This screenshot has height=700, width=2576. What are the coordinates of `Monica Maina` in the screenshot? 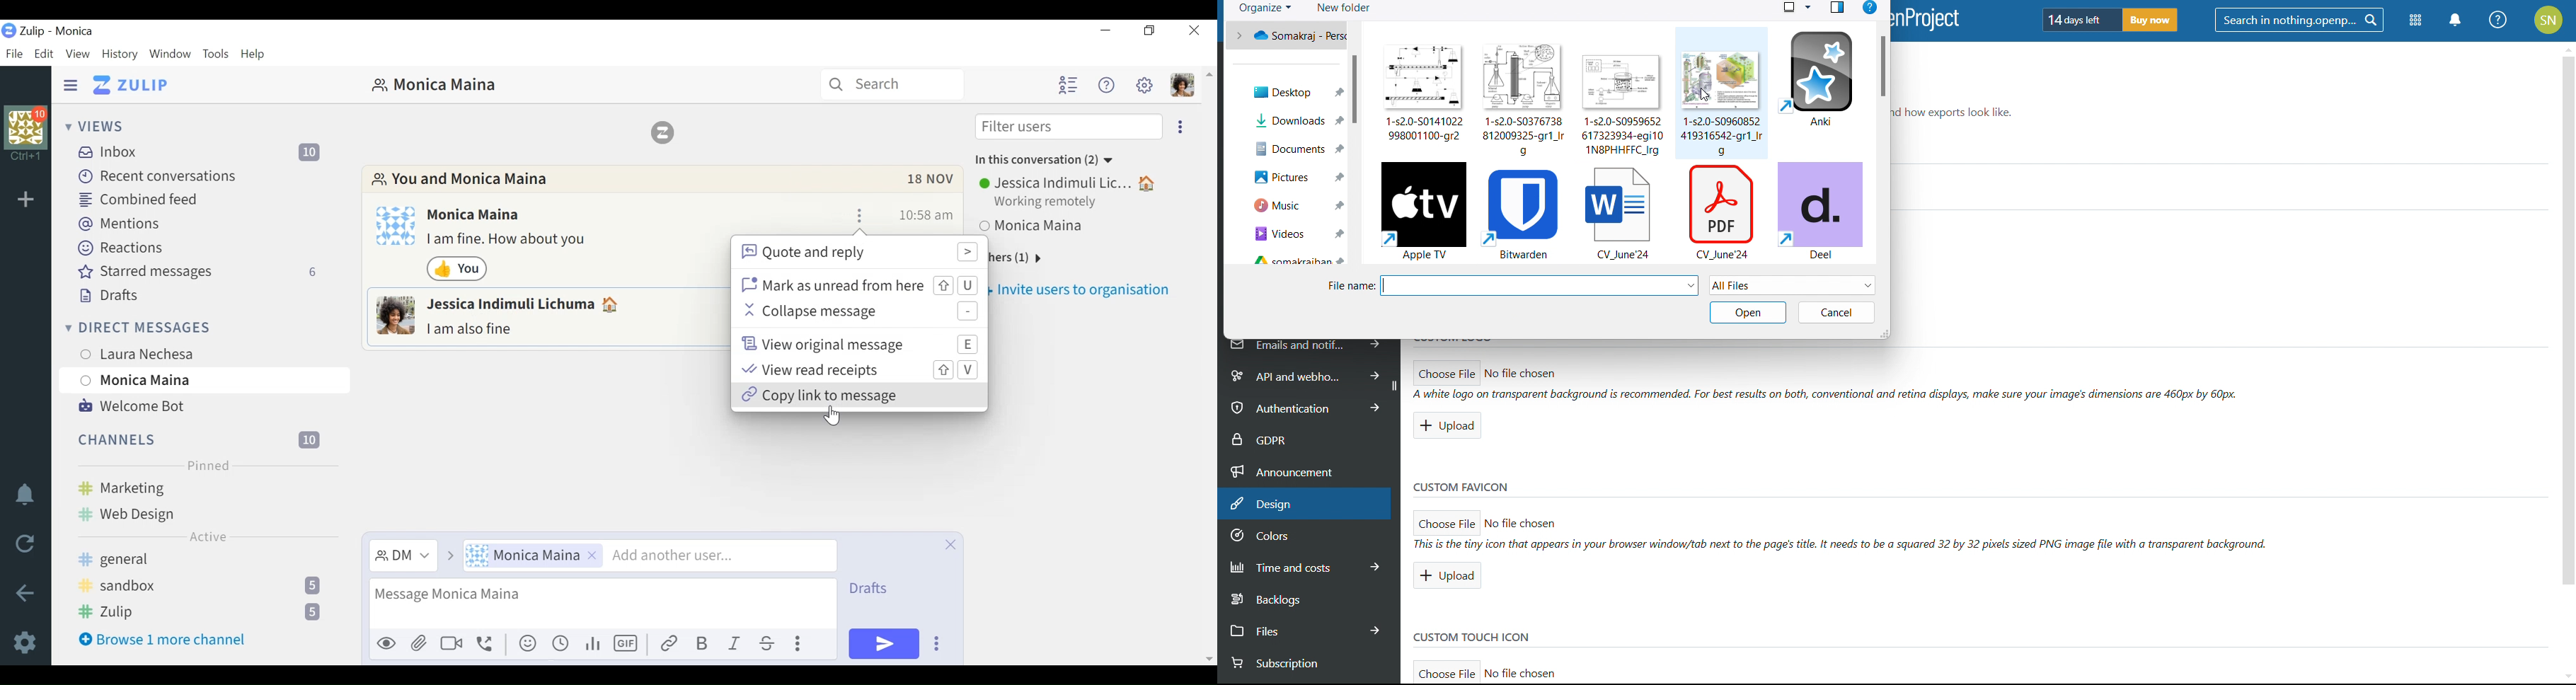 It's located at (1047, 229).